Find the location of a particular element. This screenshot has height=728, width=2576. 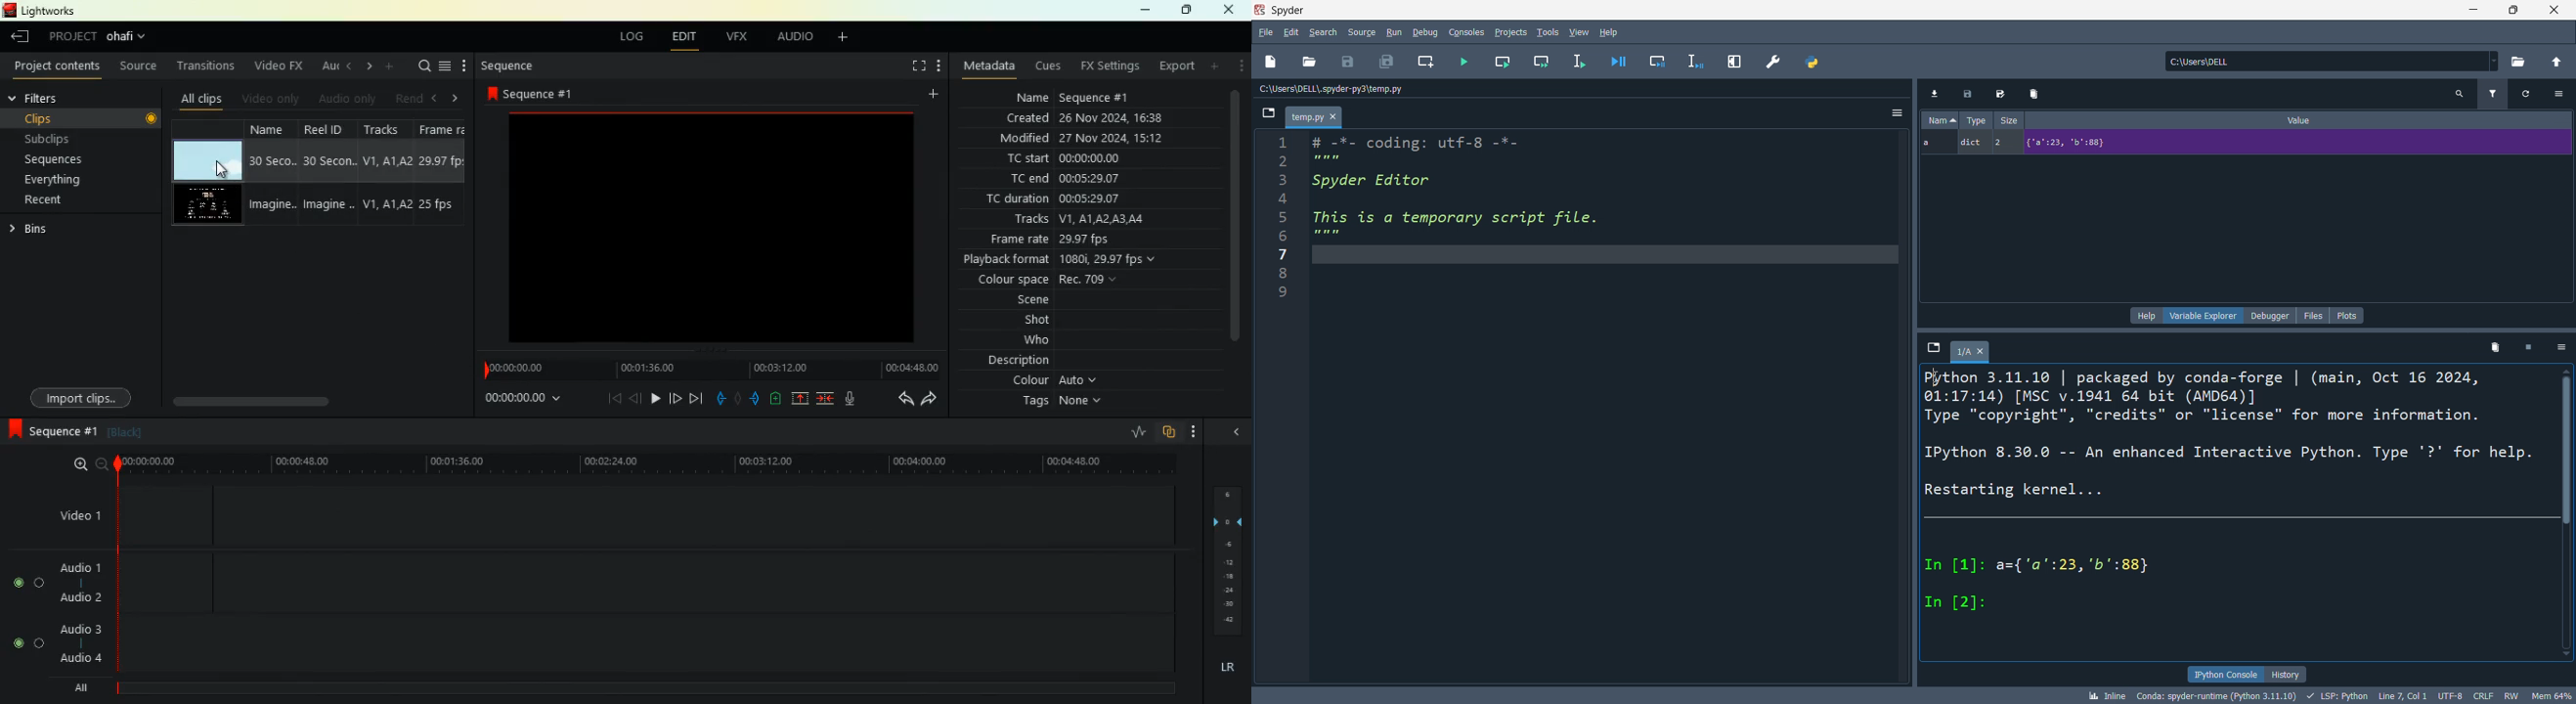

close is located at coordinates (2553, 11).